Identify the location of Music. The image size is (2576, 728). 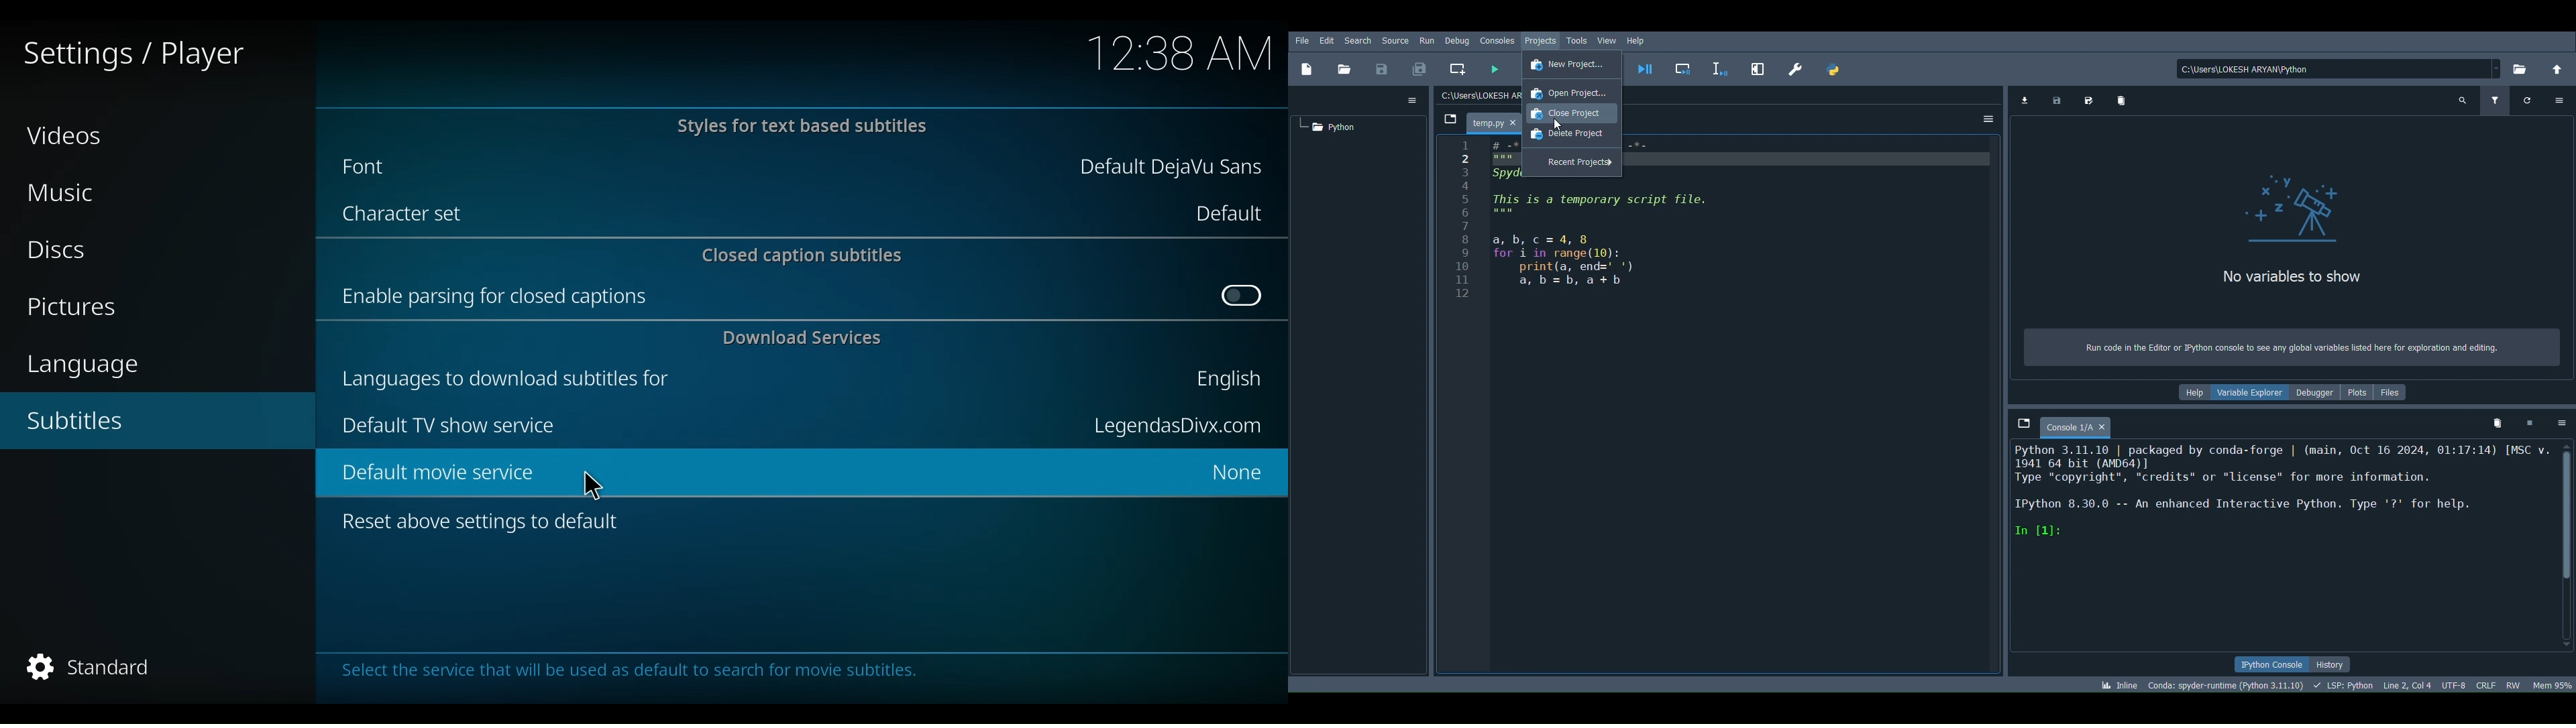
(67, 194).